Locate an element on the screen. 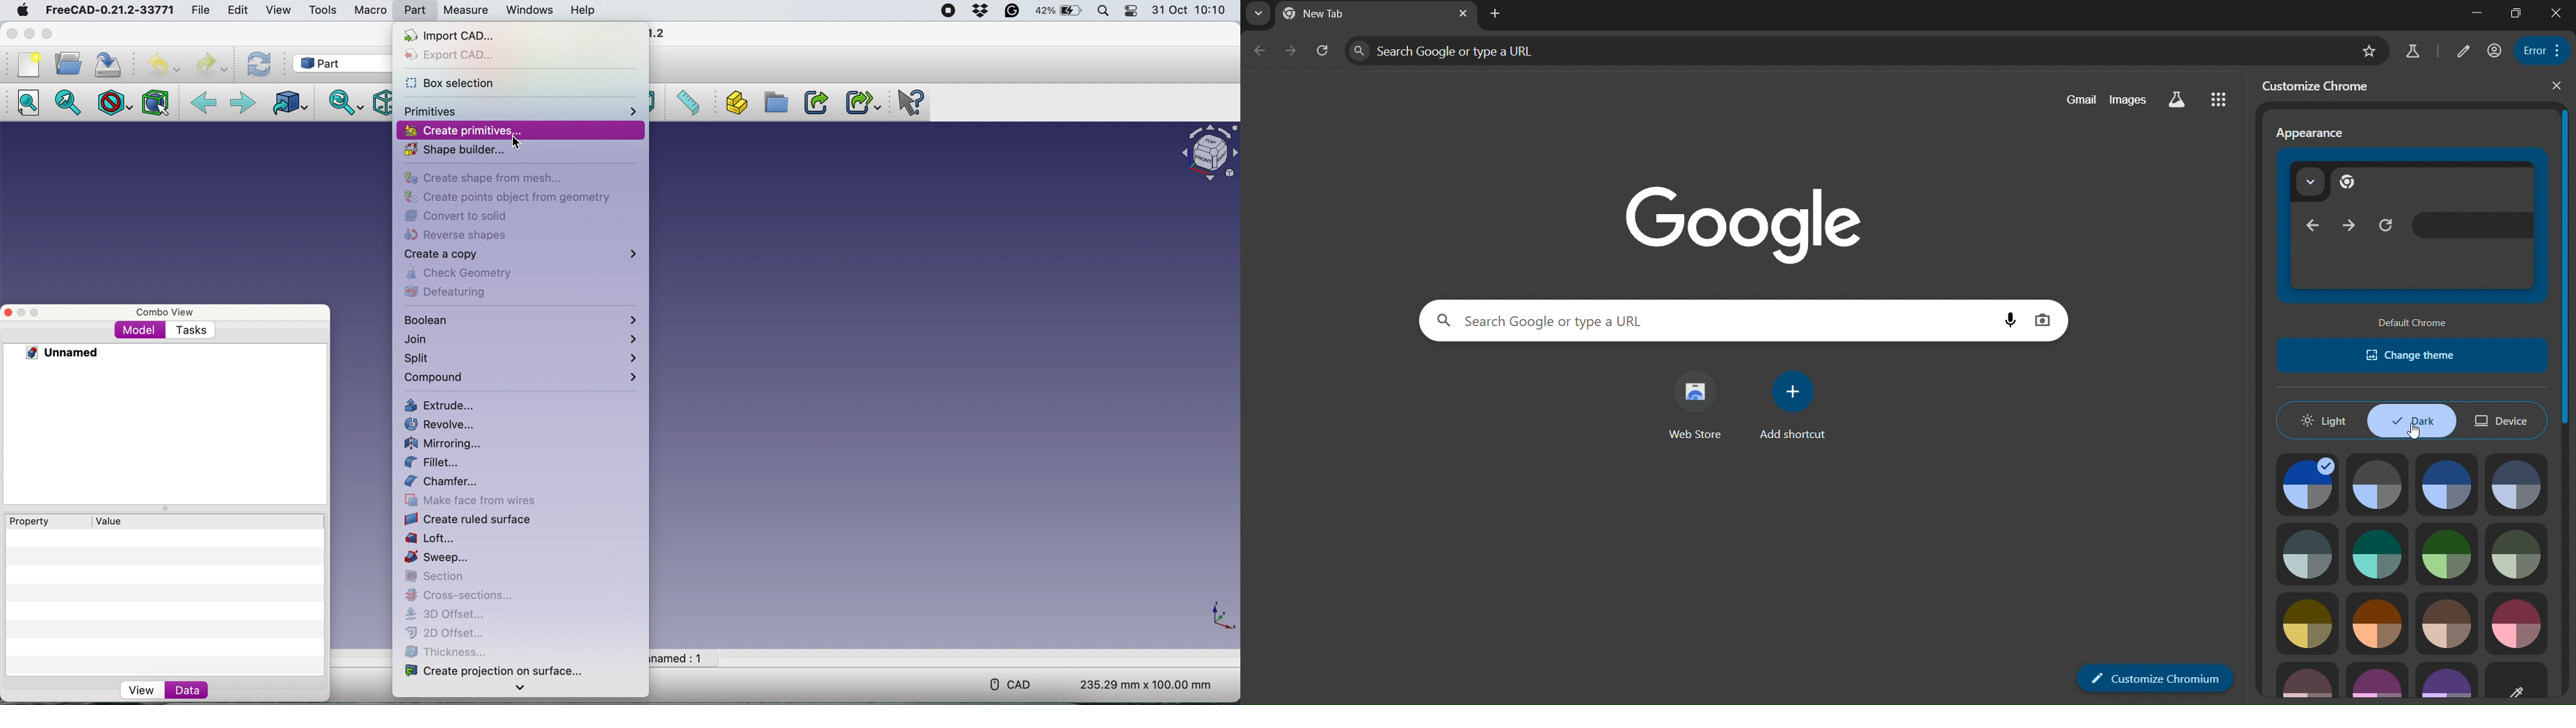 The image size is (2576, 728). minimize is located at coordinates (2477, 14).